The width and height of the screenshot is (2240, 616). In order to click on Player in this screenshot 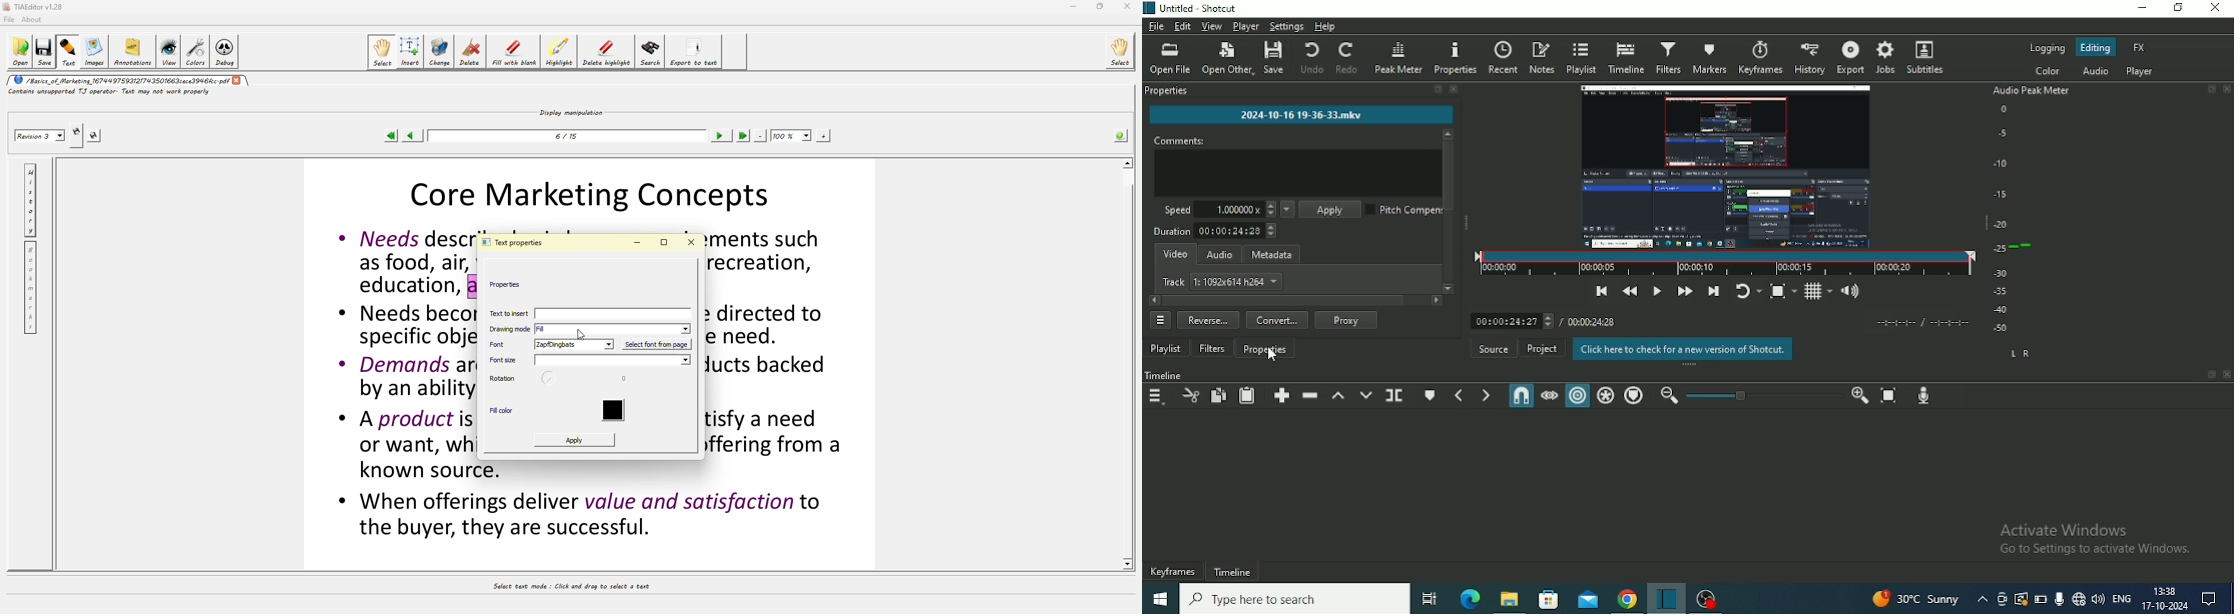, I will do `click(2139, 71)`.